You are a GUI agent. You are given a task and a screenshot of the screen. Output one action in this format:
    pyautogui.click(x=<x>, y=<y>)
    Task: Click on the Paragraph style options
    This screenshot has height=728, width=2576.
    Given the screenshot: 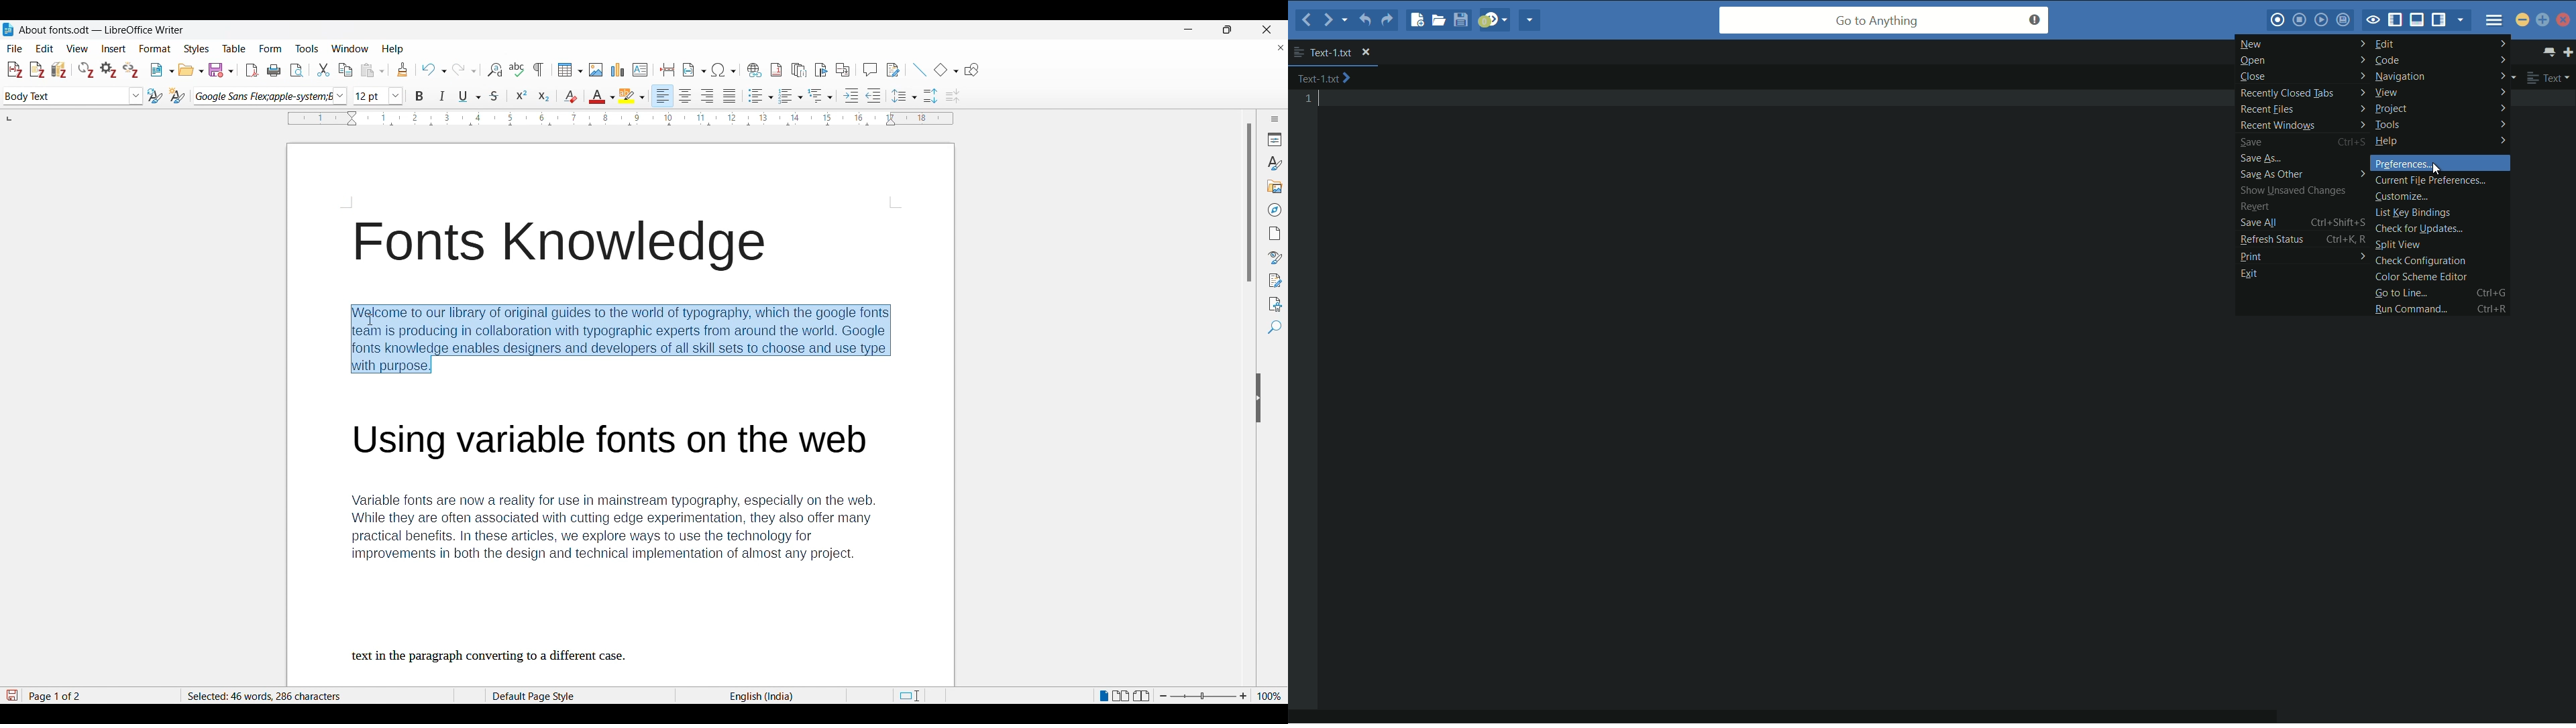 What is the action you would take?
    pyautogui.click(x=74, y=96)
    